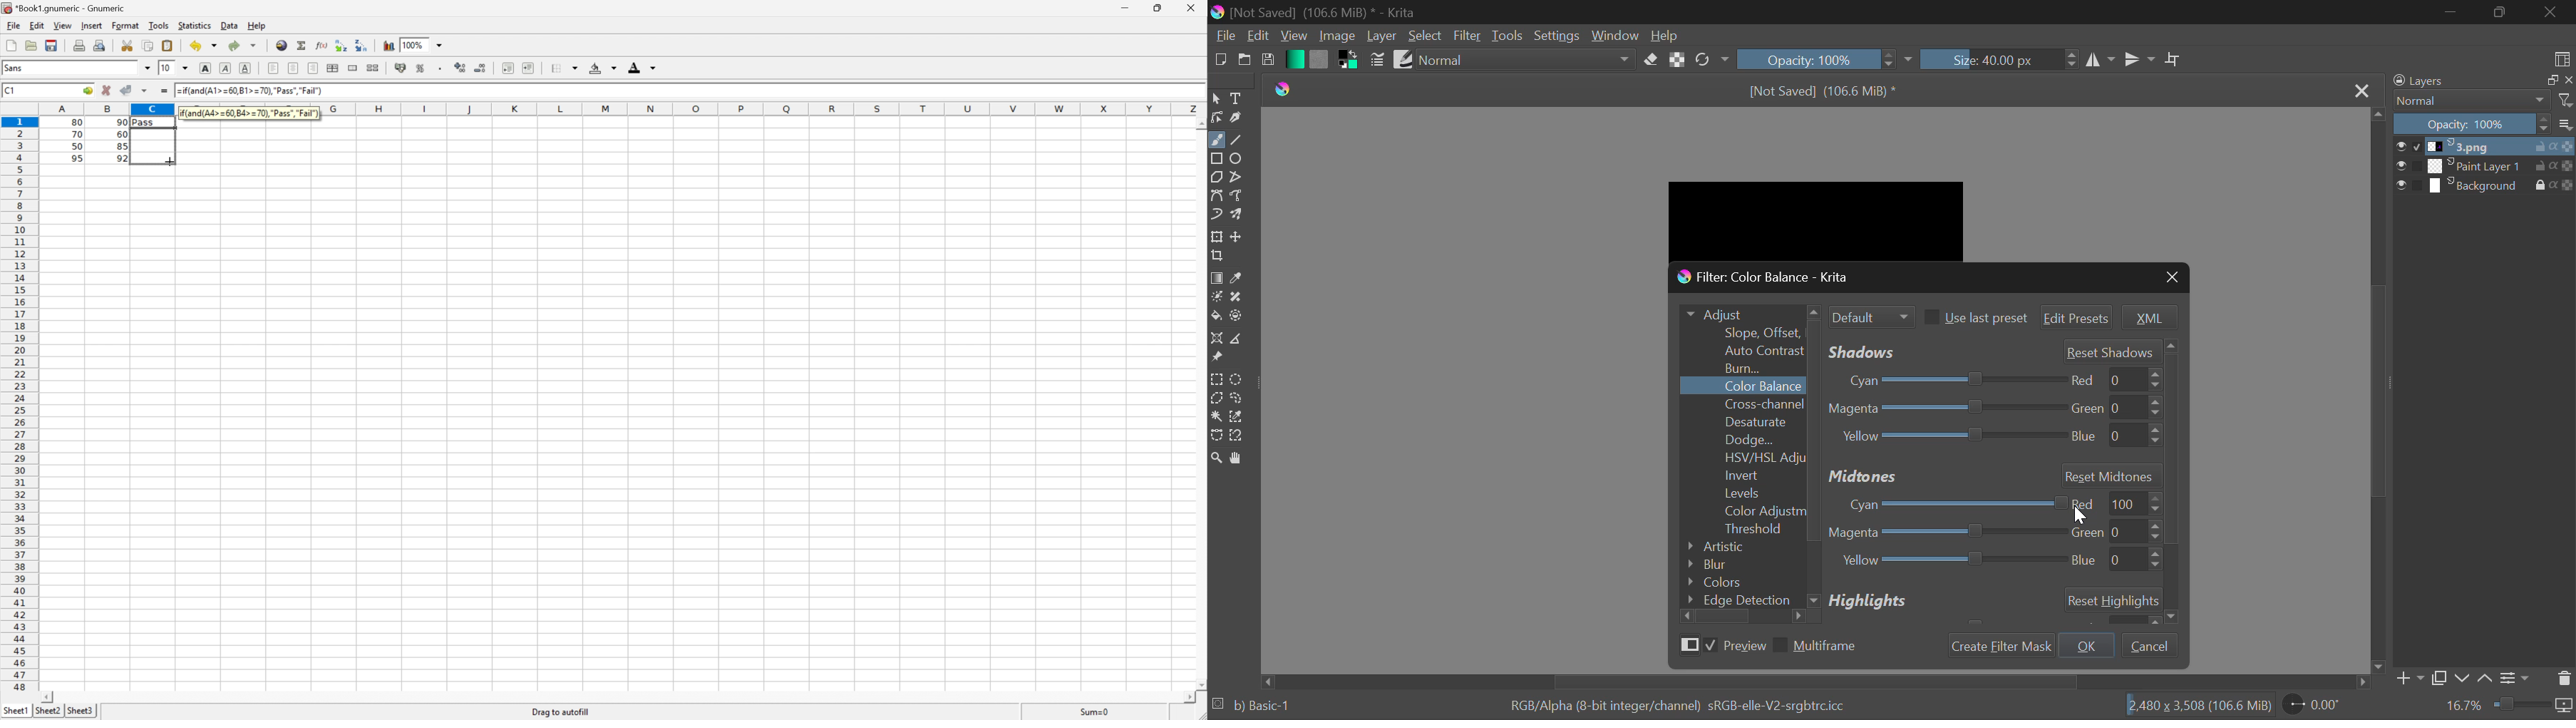 Image resolution: width=2576 pixels, height=728 pixels. What do you see at coordinates (2379, 391) in the screenshot?
I see `Scroll Bar` at bounding box center [2379, 391].